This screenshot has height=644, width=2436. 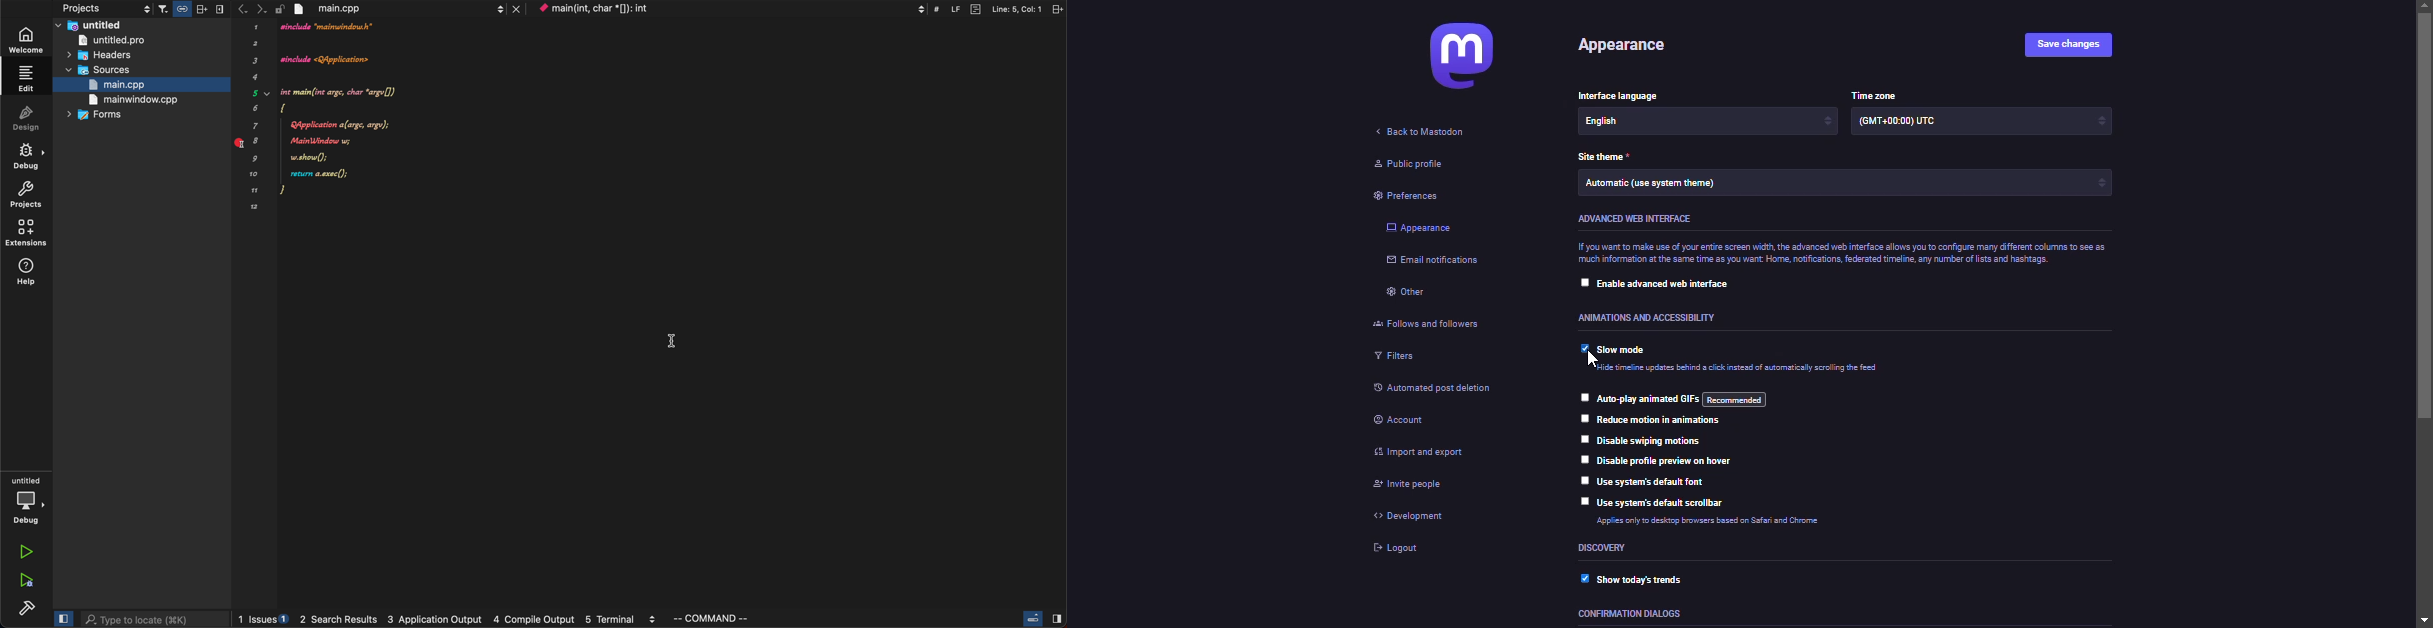 What do you see at coordinates (99, 70) in the screenshot?
I see `sources` at bounding box center [99, 70].